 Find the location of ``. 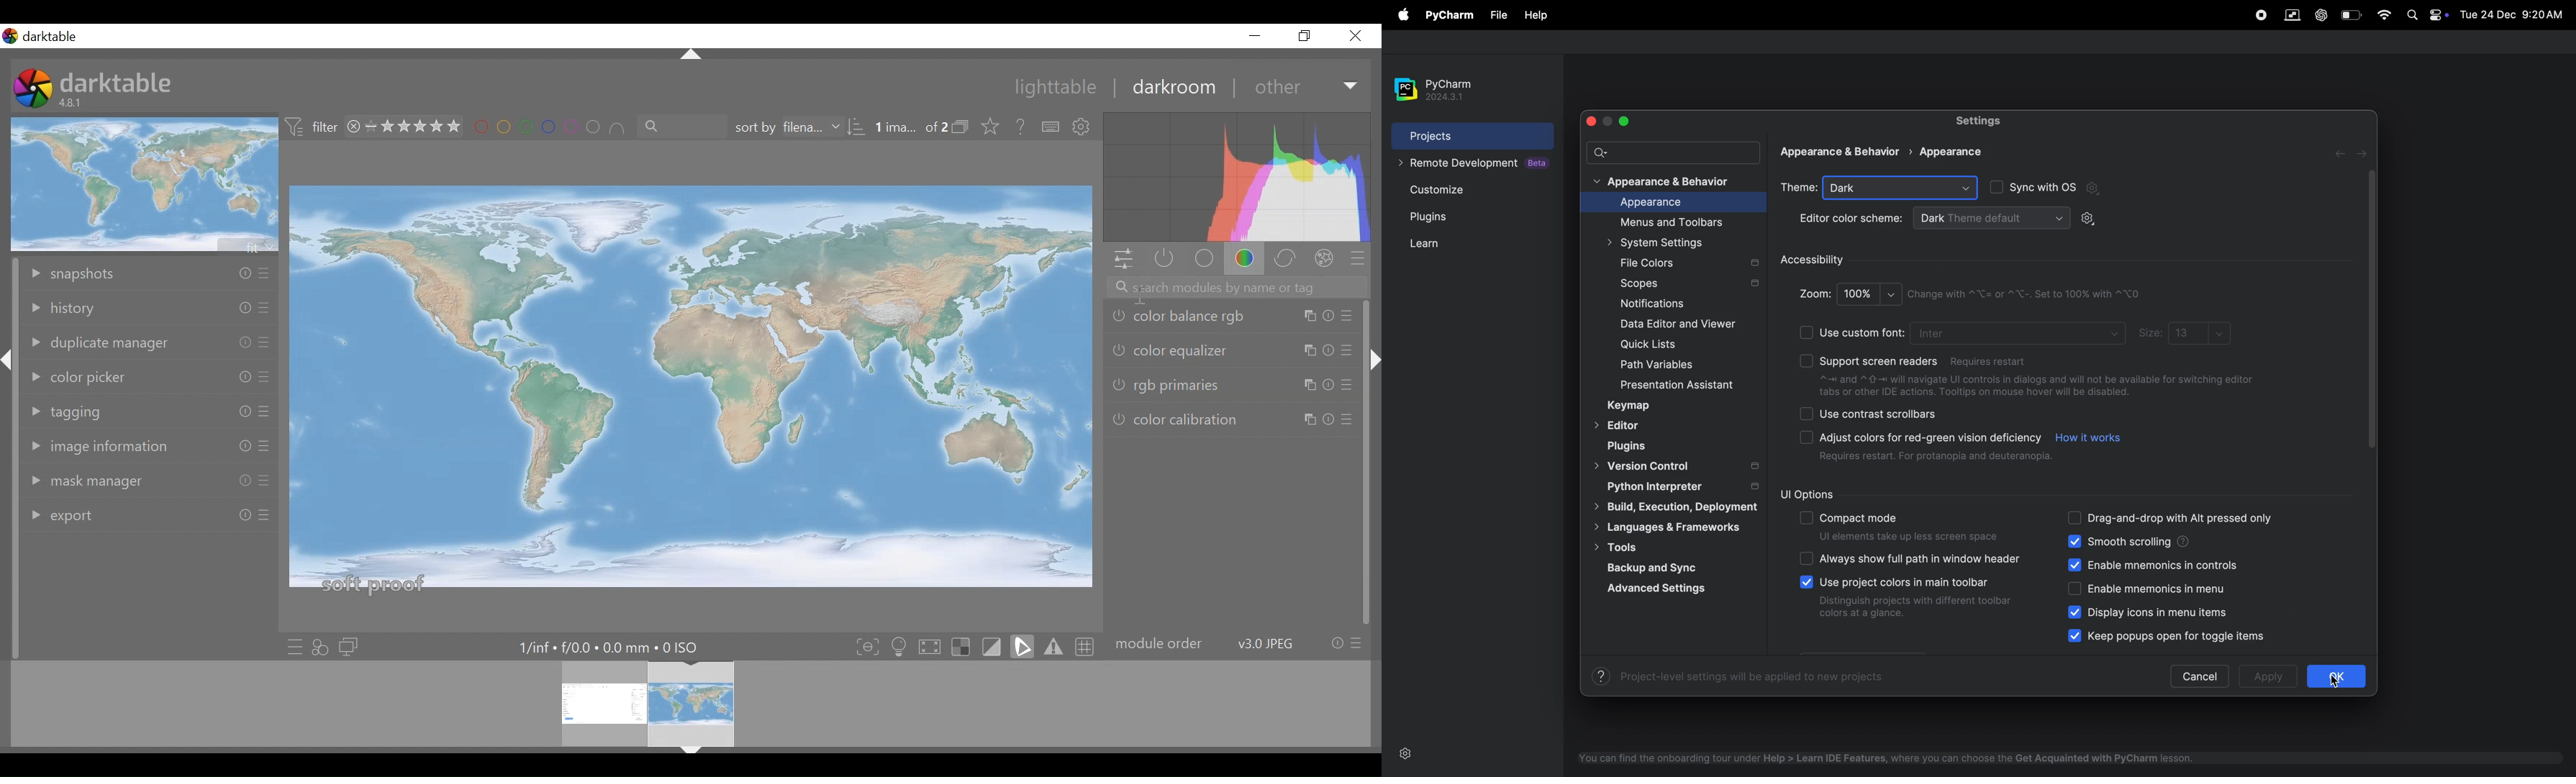

 is located at coordinates (1306, 35).